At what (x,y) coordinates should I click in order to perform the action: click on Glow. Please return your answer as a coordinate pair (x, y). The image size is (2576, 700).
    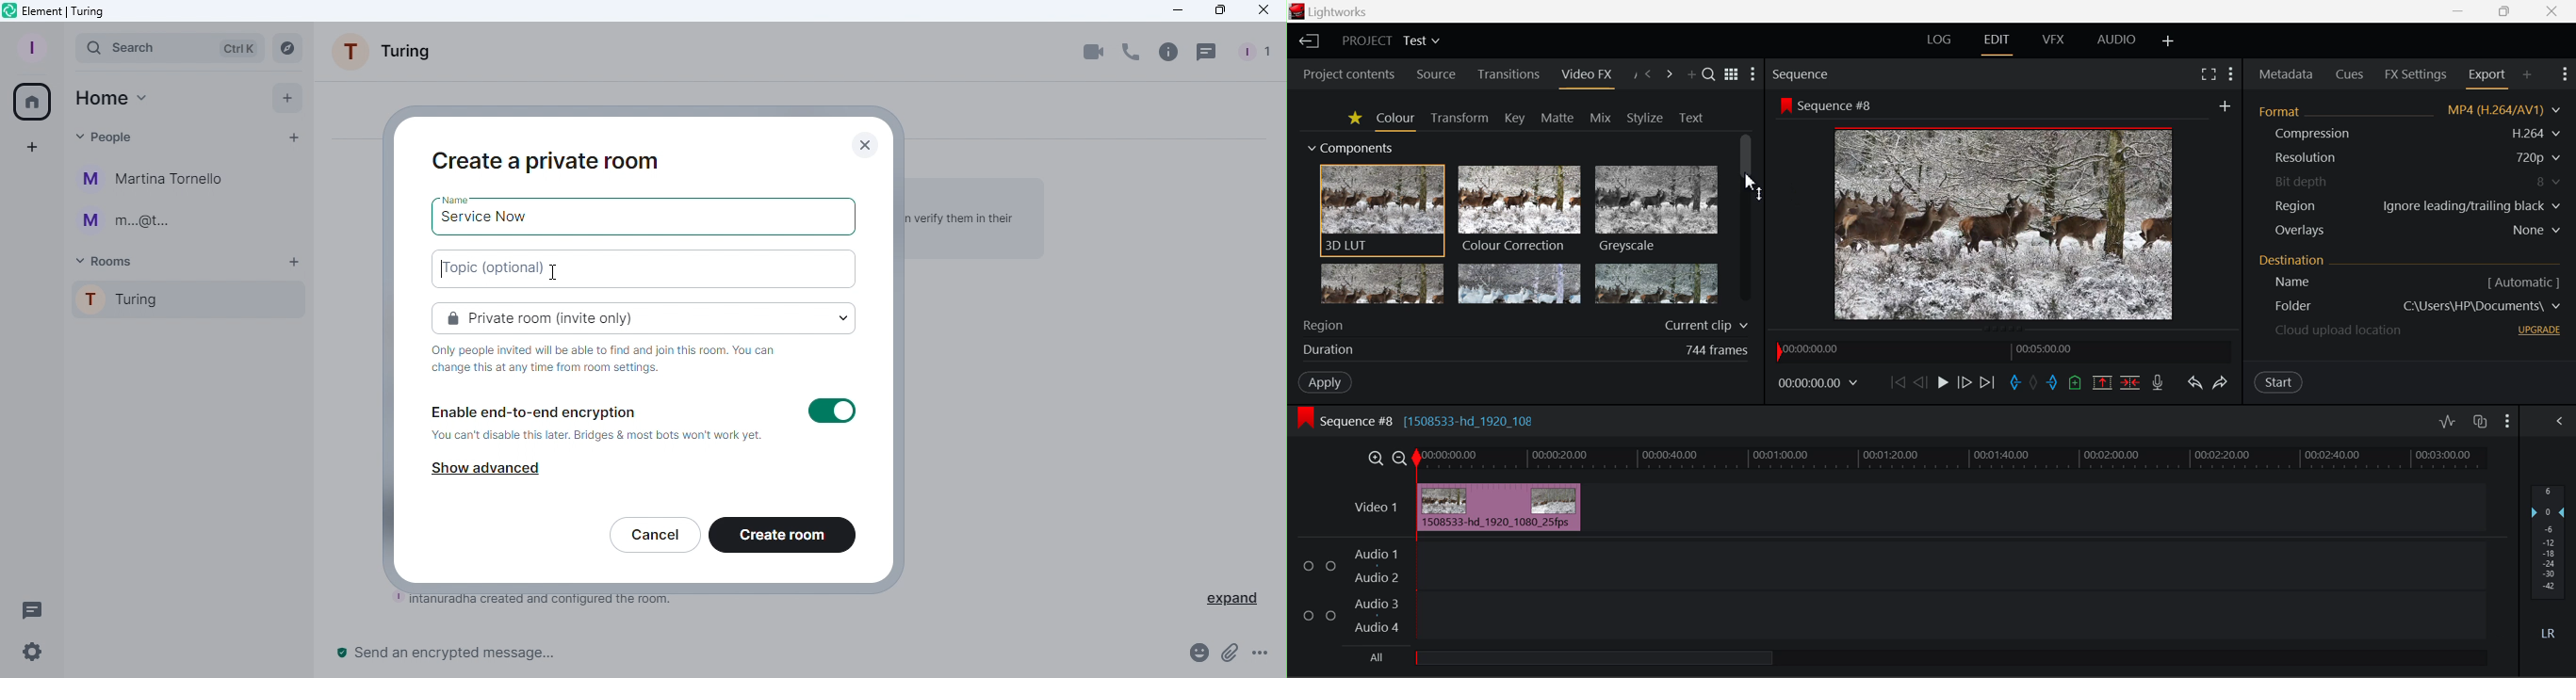
    Looking at the image, I should click on (1381, 285).